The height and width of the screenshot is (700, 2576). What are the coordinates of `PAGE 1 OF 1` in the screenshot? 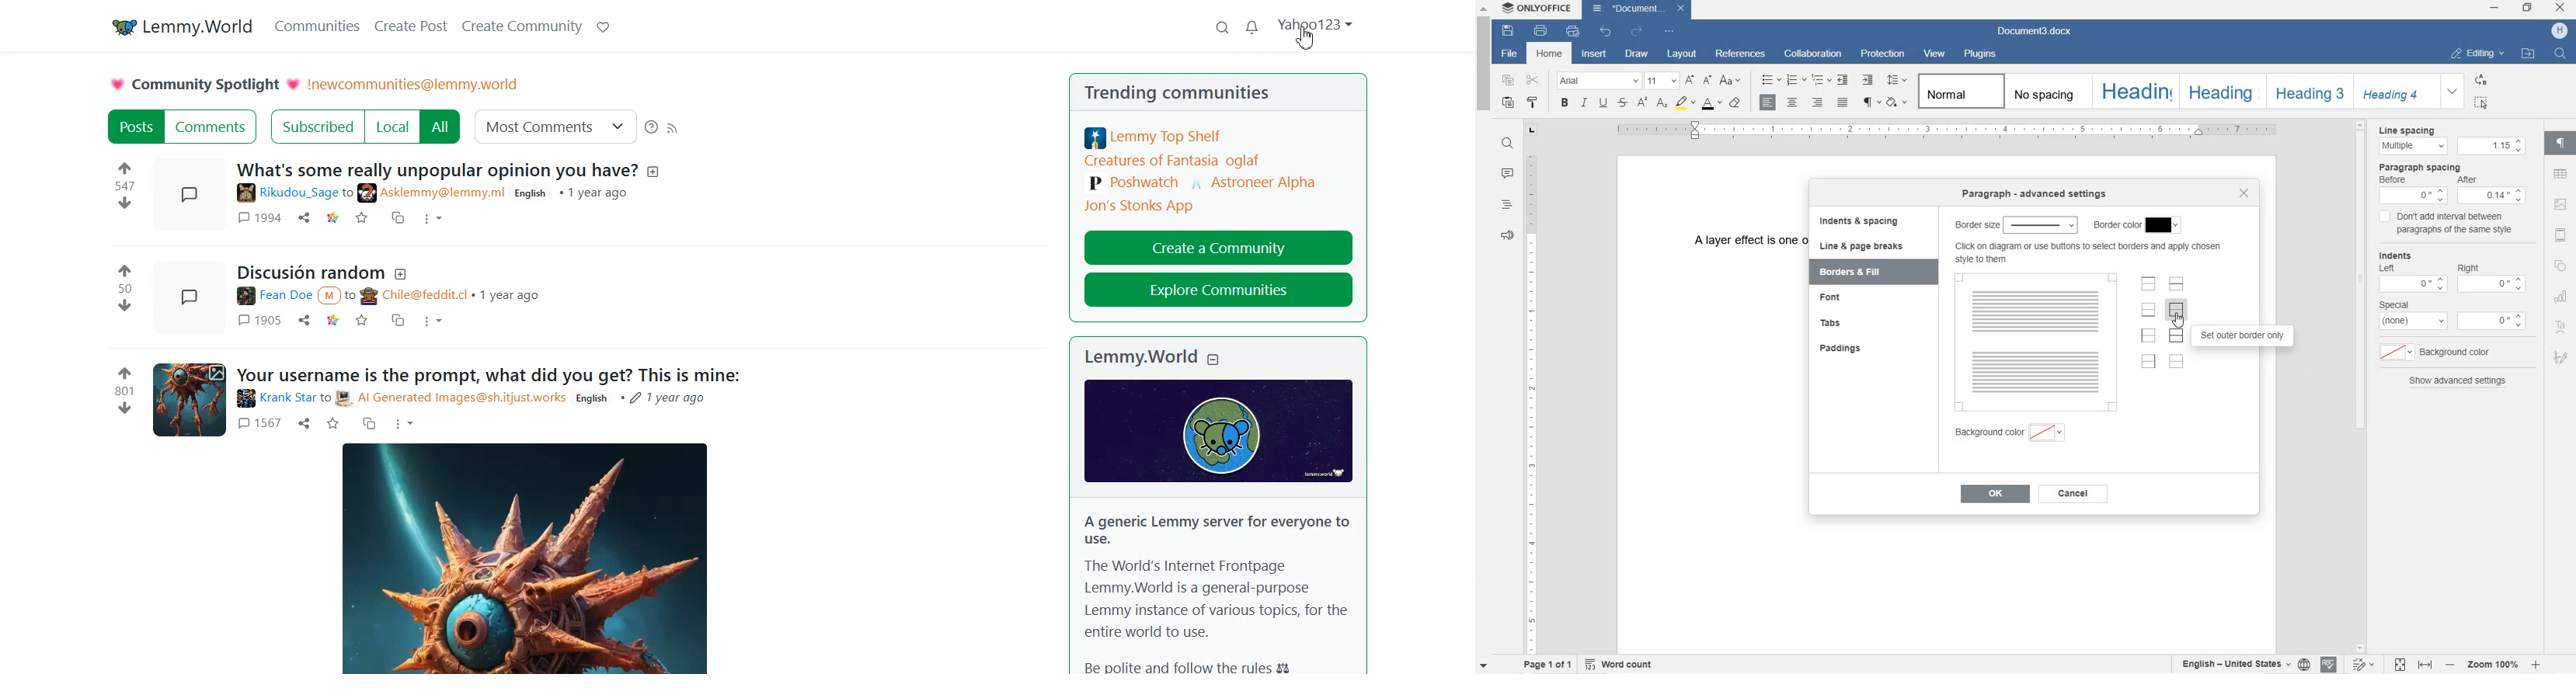 It's located at (1547, 663).